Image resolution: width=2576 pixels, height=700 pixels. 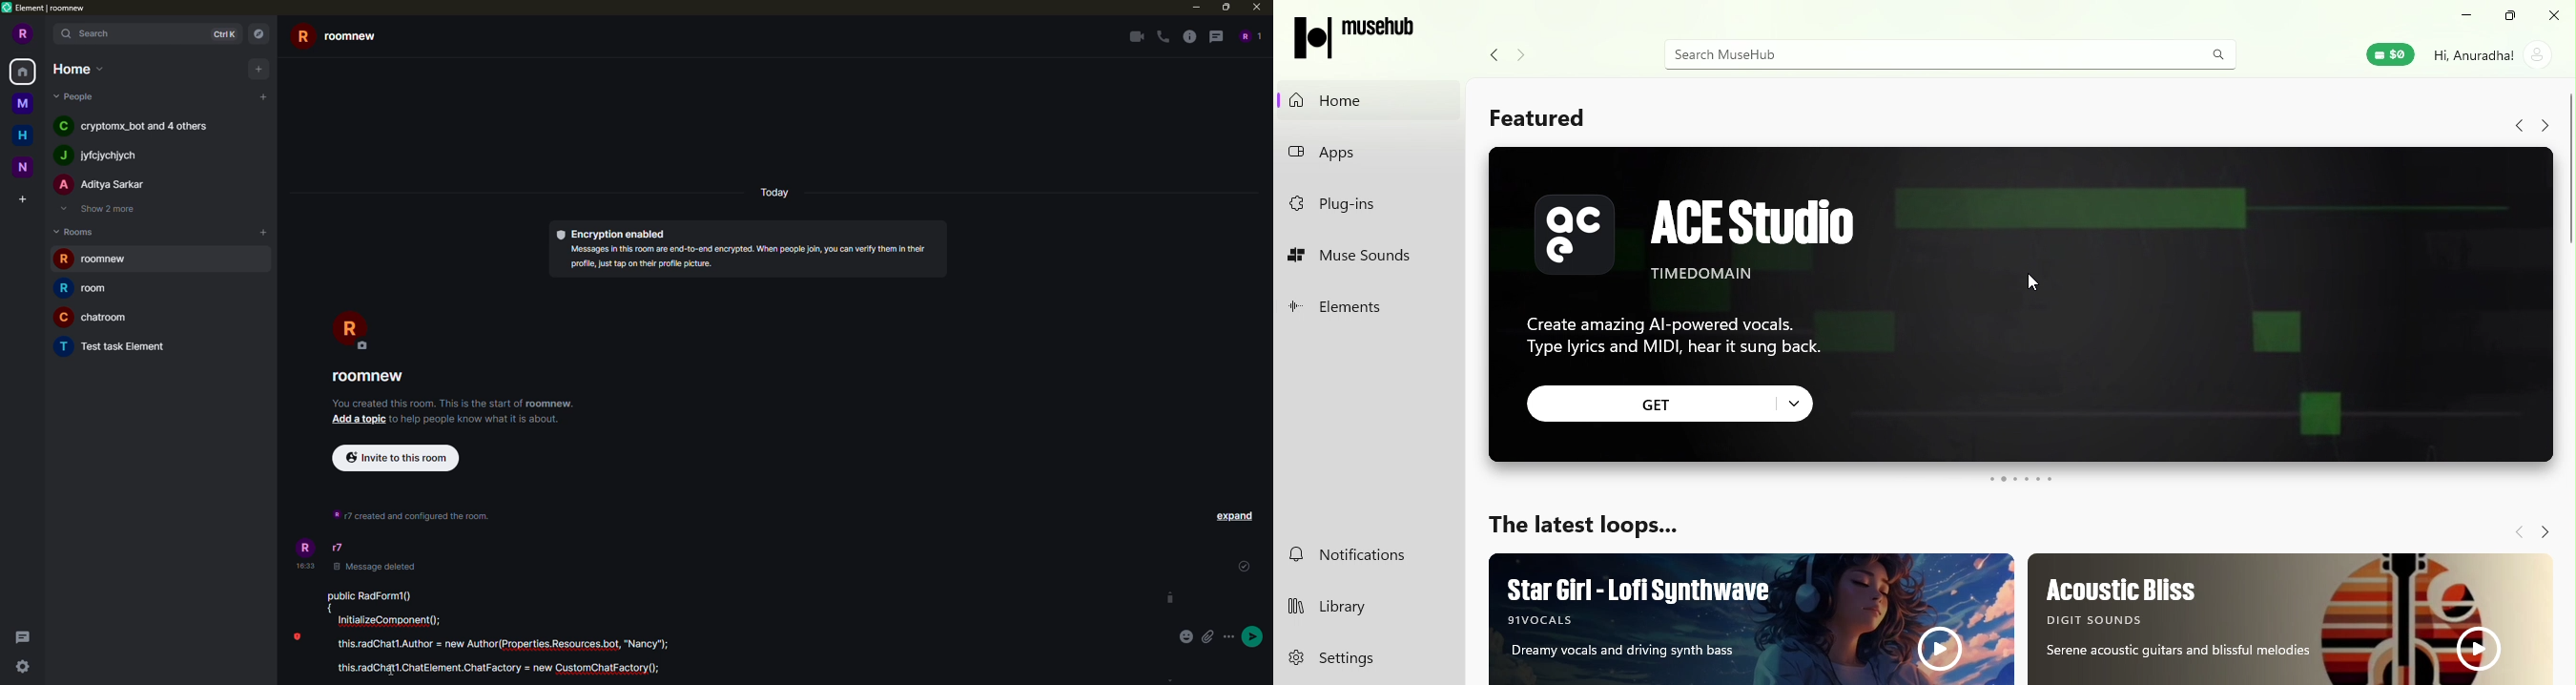 I want to click on info, so click(x=451, y=402).